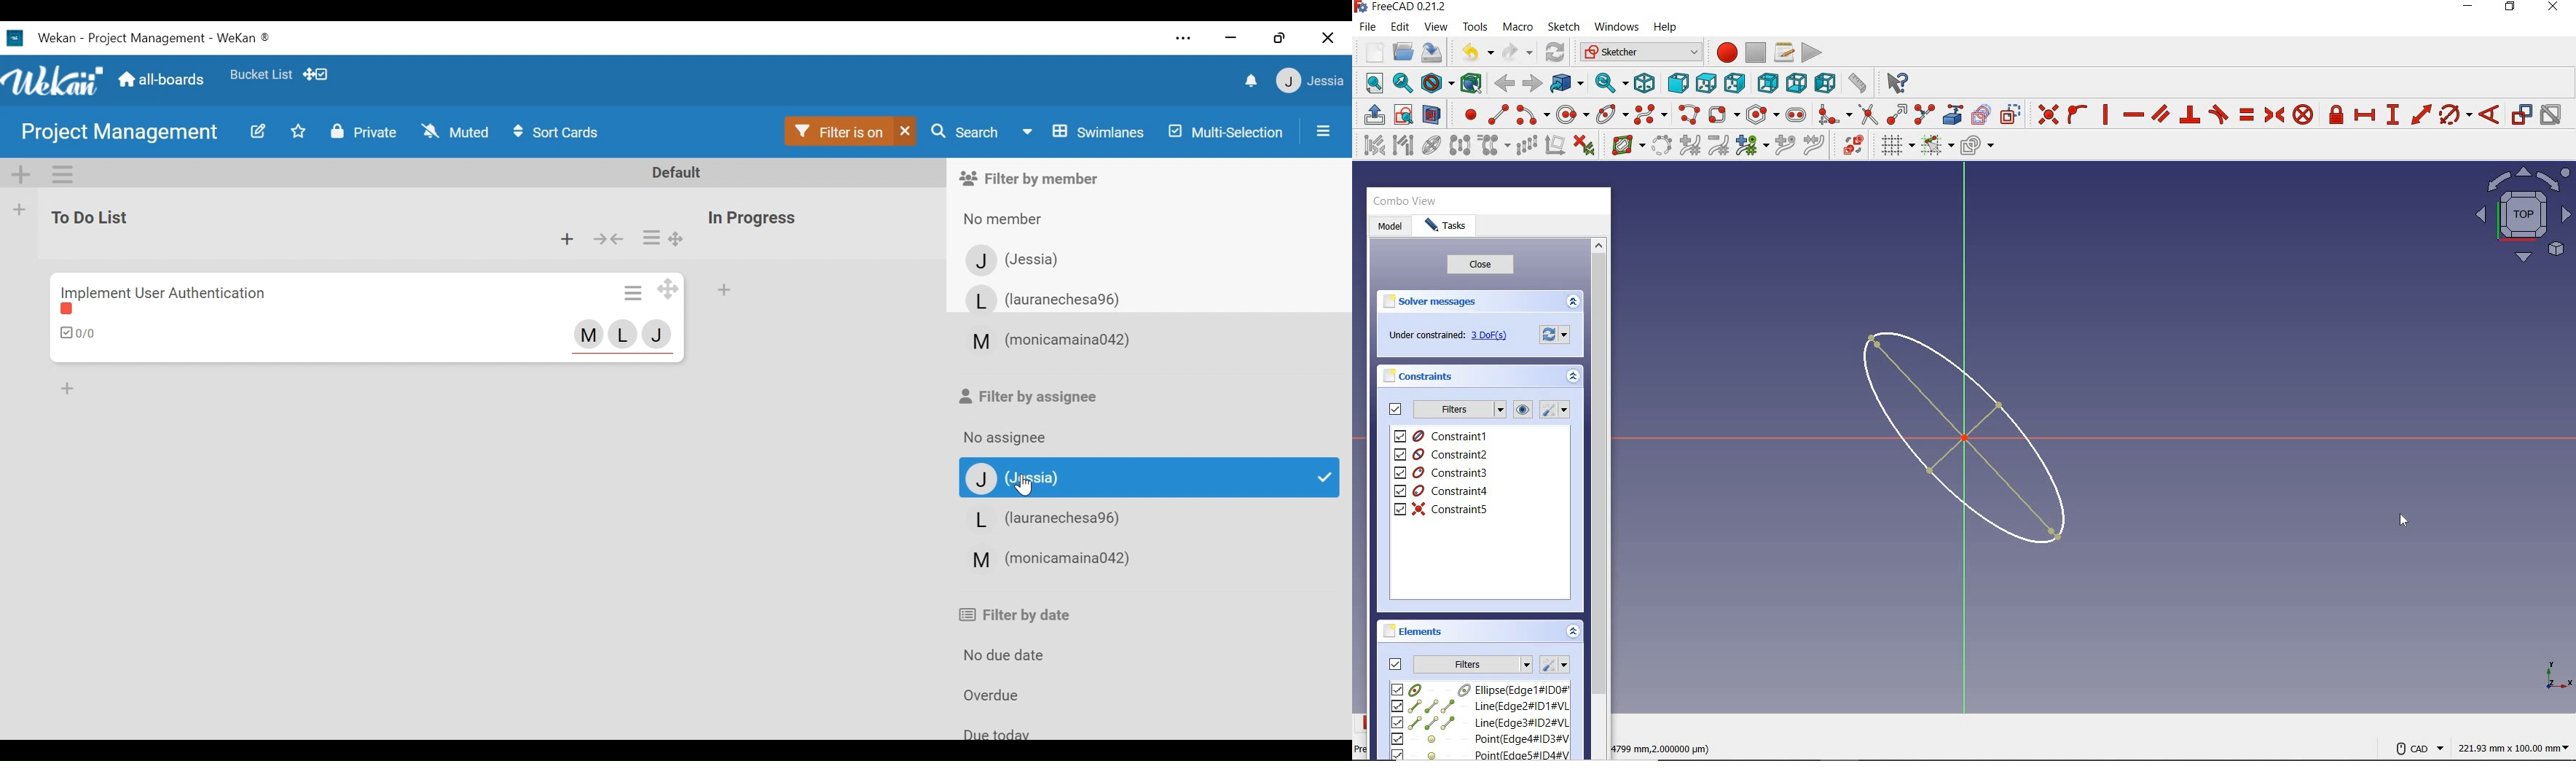 This screenshot has height=784, width=2576. Describe the element at coordinates (1786, 146) in the screenshot. I see `insert knot` at that location.